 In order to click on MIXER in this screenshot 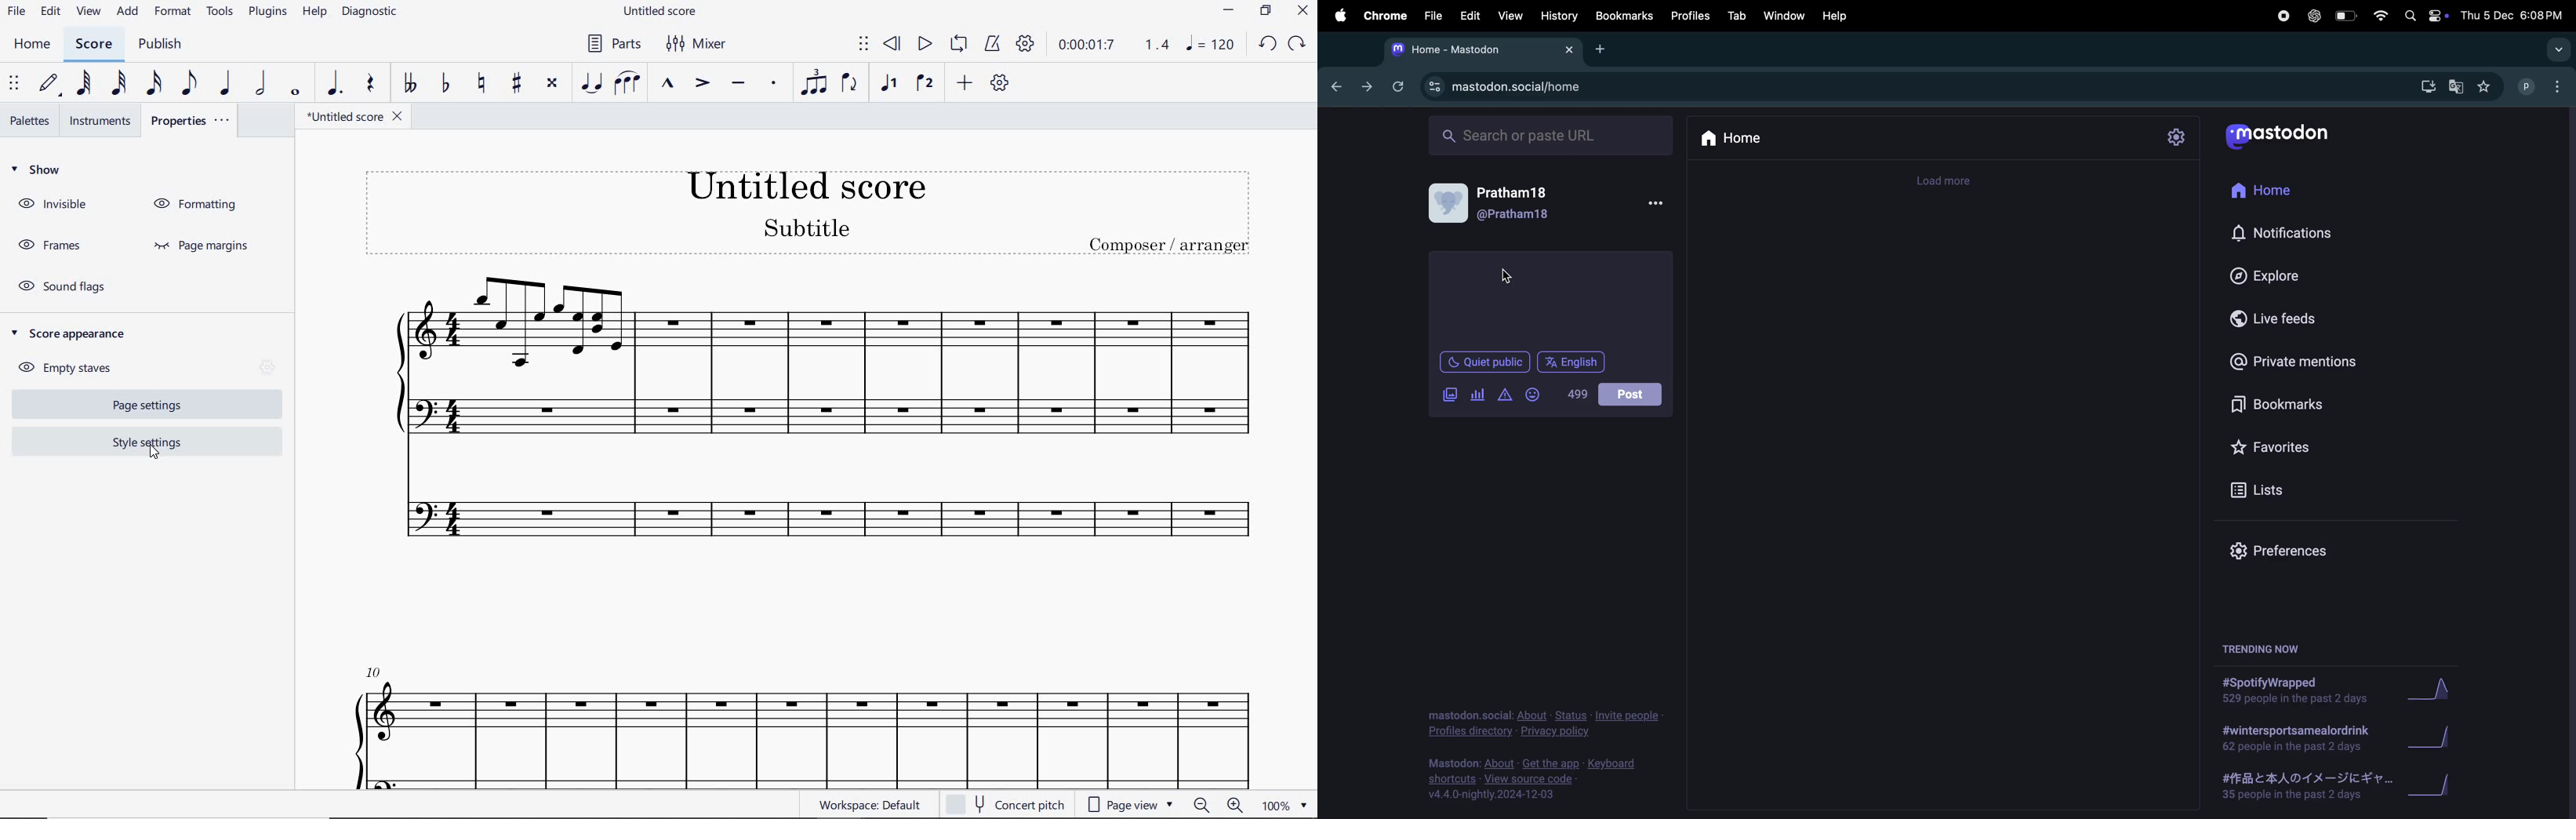, I will do `click(697, 42)`.